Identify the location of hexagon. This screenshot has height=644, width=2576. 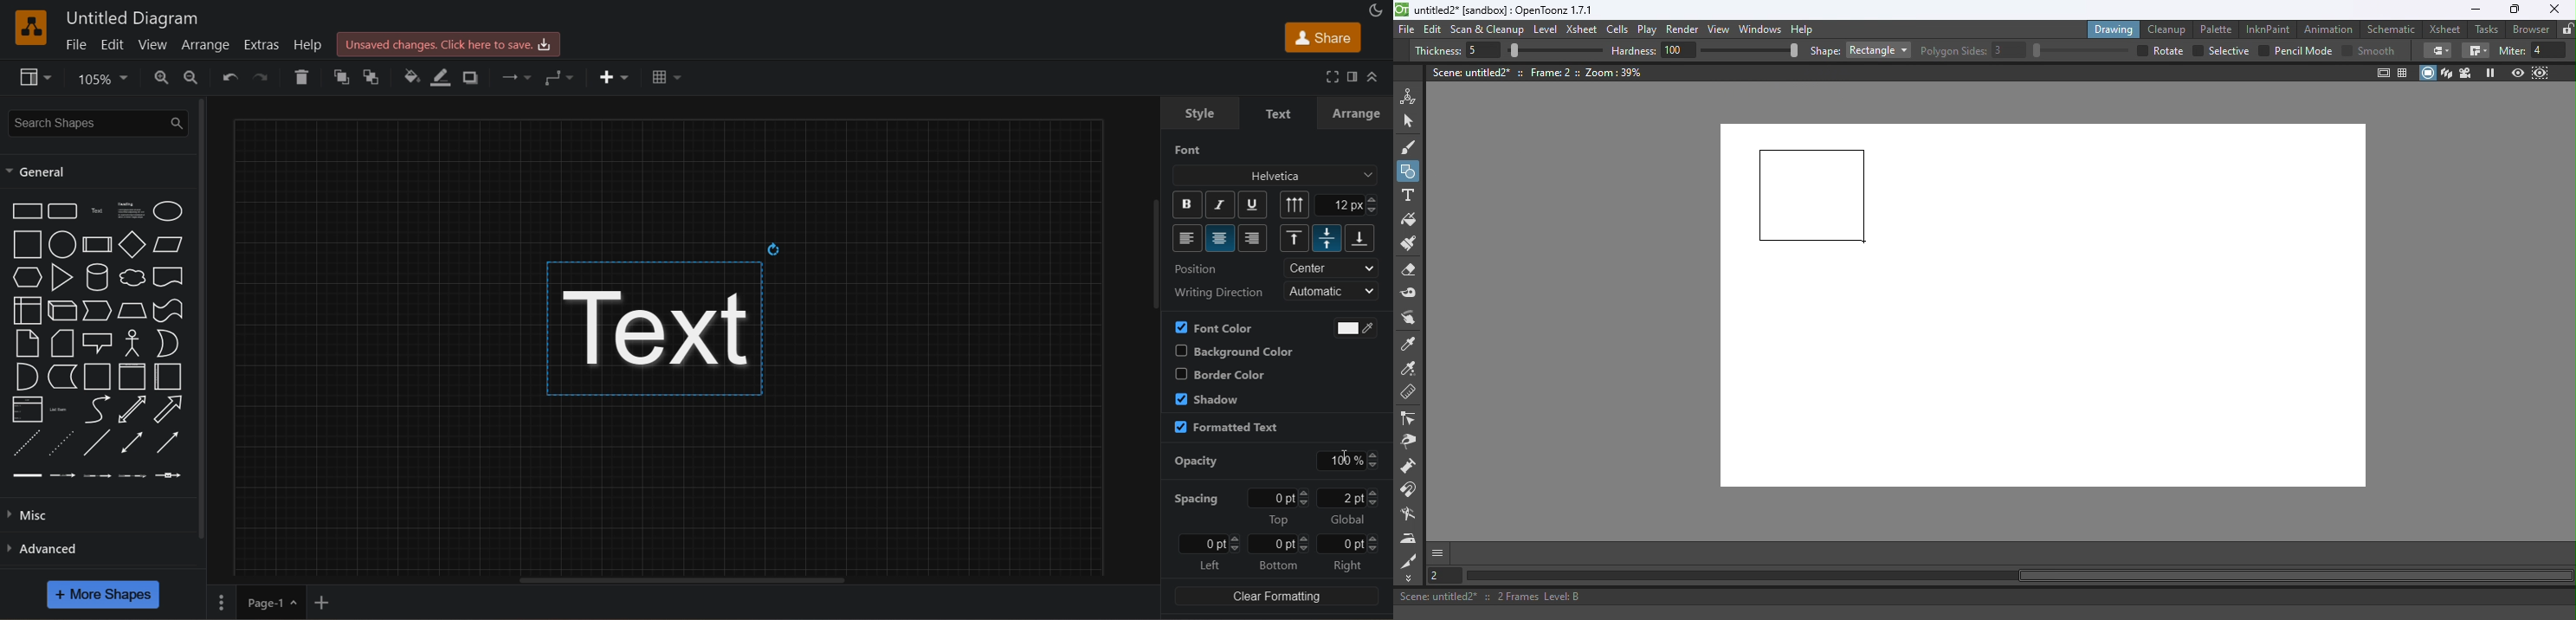
(26, 277).